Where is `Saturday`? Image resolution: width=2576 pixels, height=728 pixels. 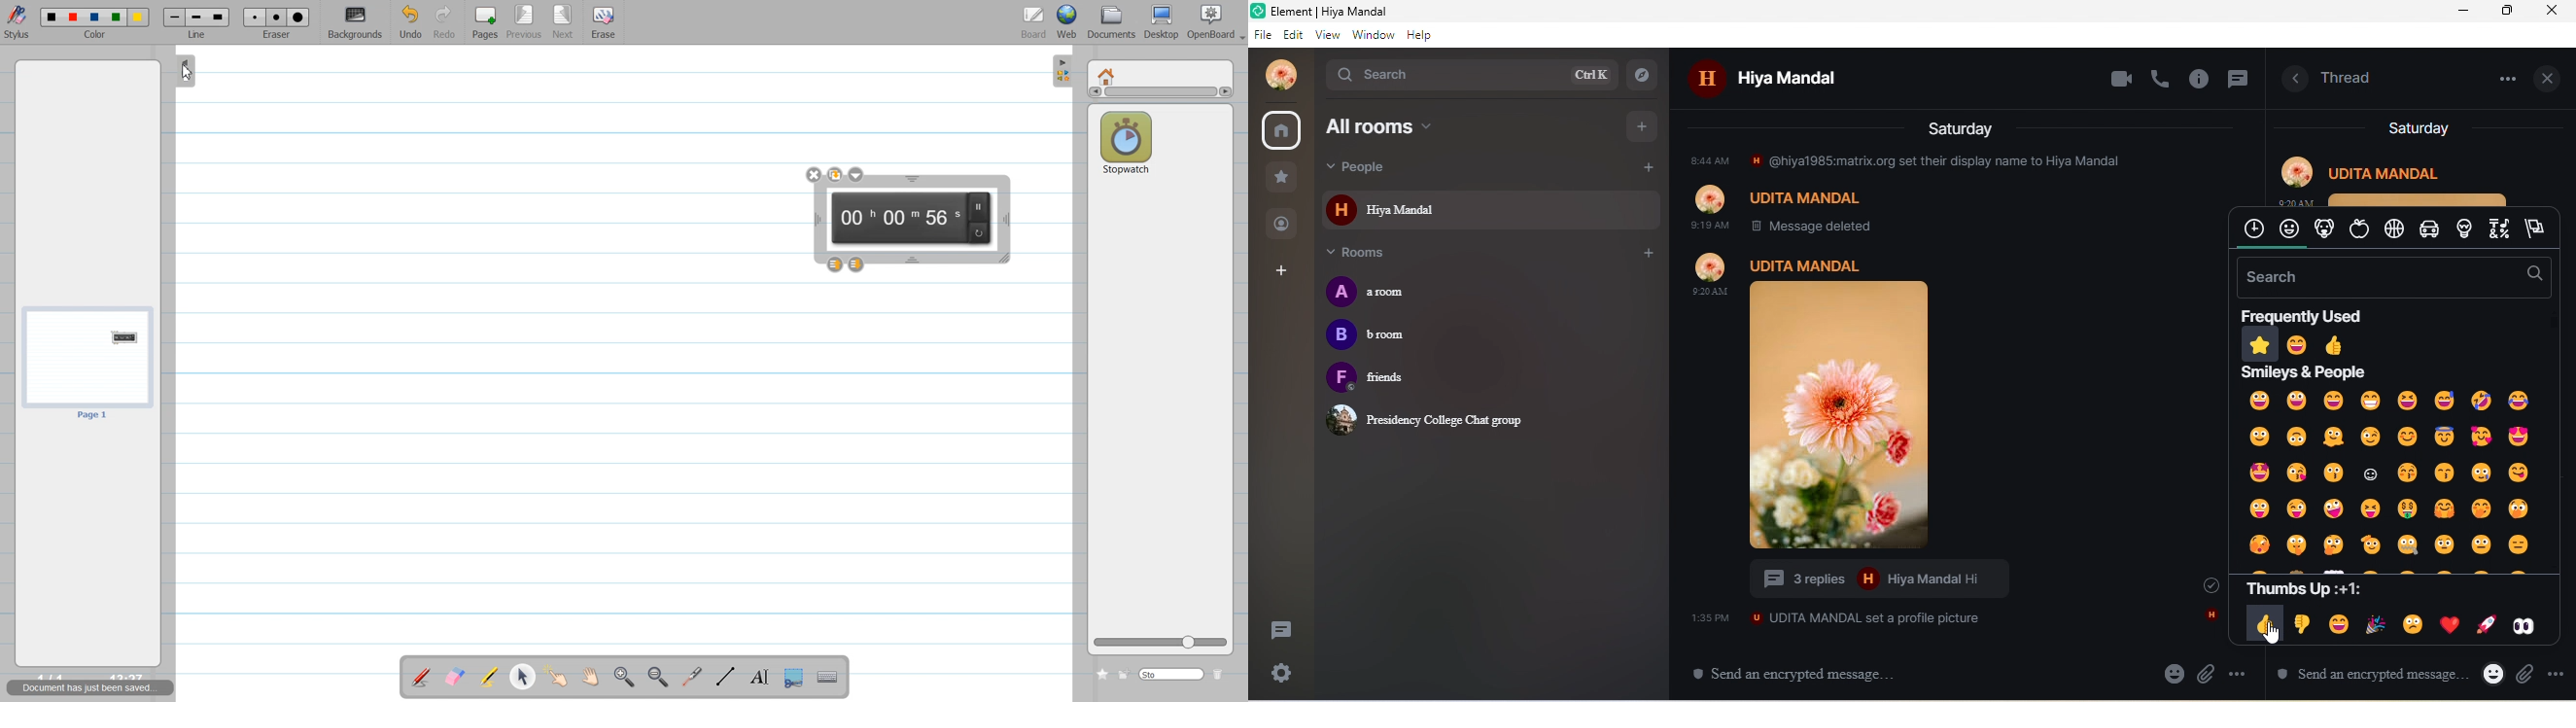
Saturday is located at coordinates (1963, 127).